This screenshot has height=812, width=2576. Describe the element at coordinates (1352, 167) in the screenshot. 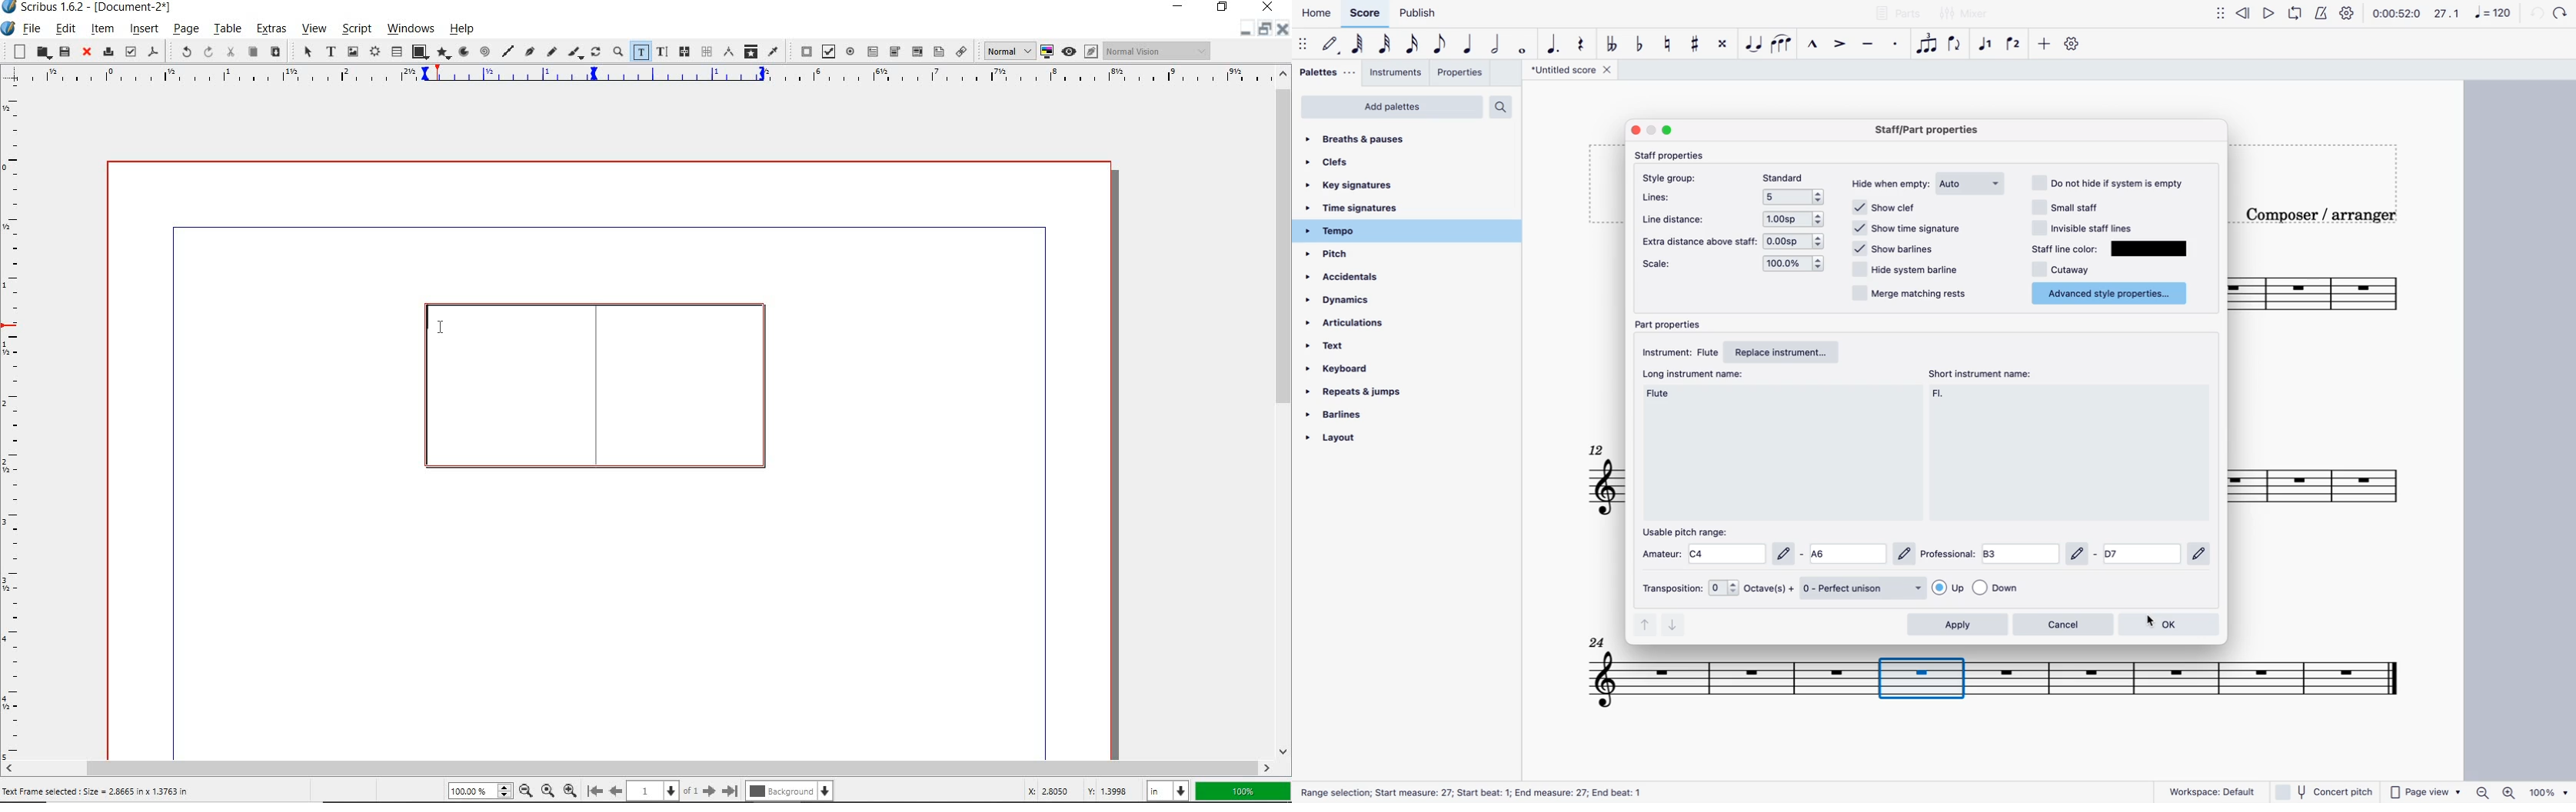

I see `clefs` at that location.